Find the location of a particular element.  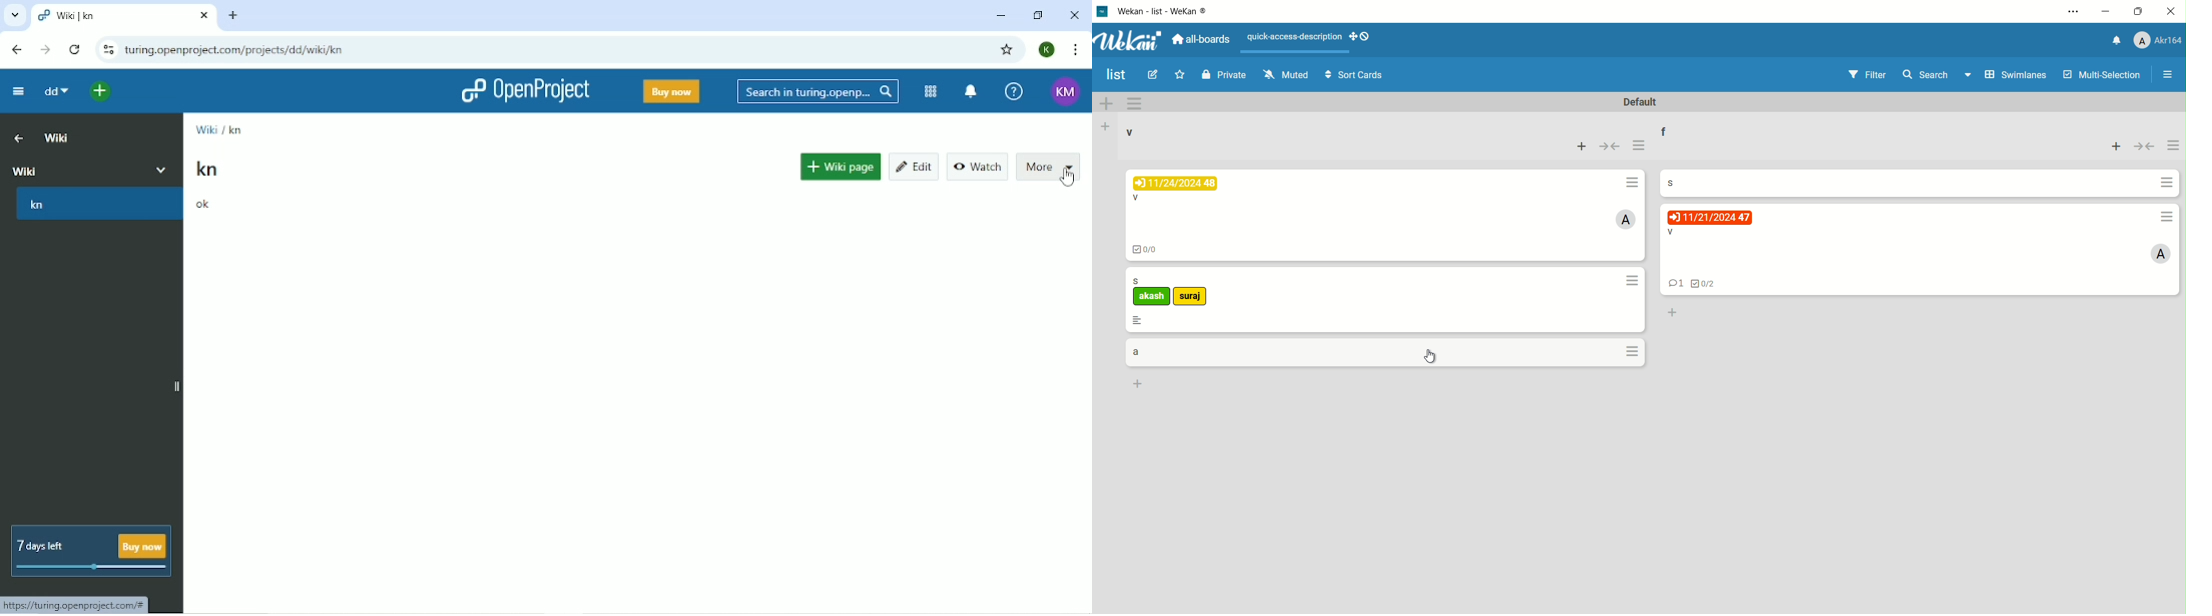

OpenProject is located at coordinates (521, 90).